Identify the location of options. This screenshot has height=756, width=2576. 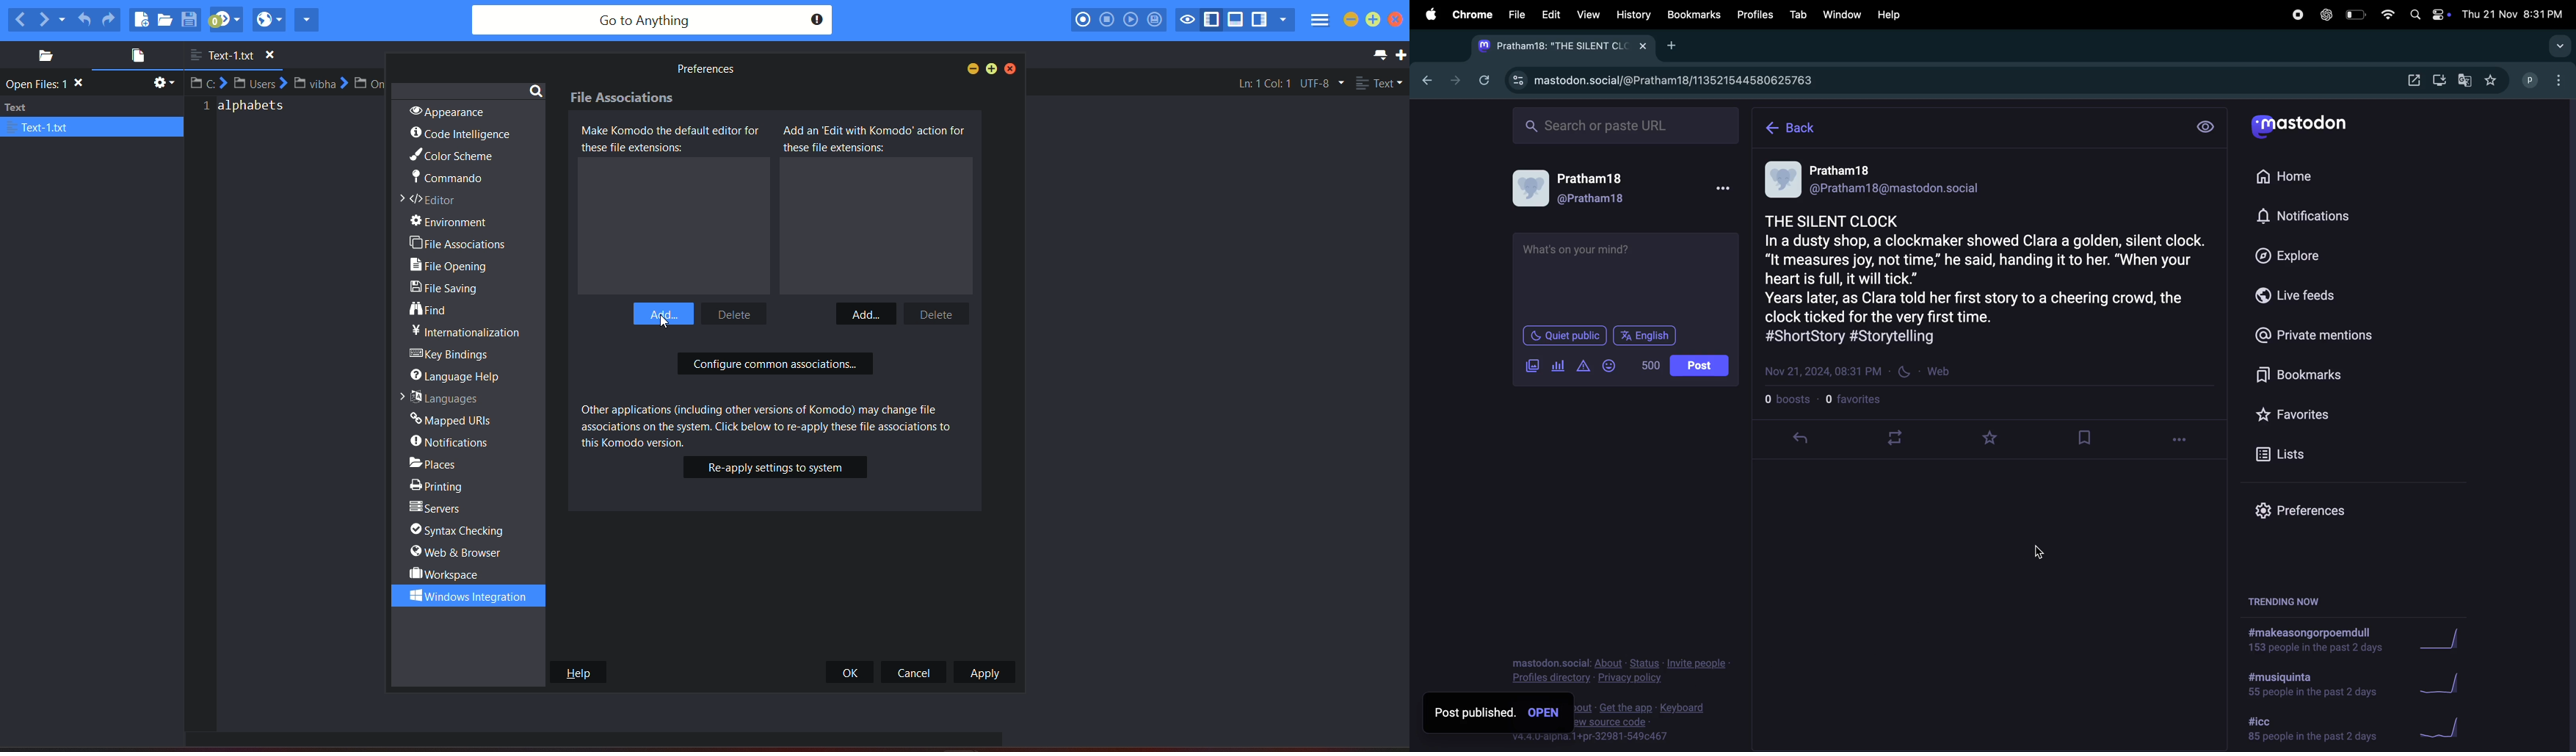
(2563, 81).